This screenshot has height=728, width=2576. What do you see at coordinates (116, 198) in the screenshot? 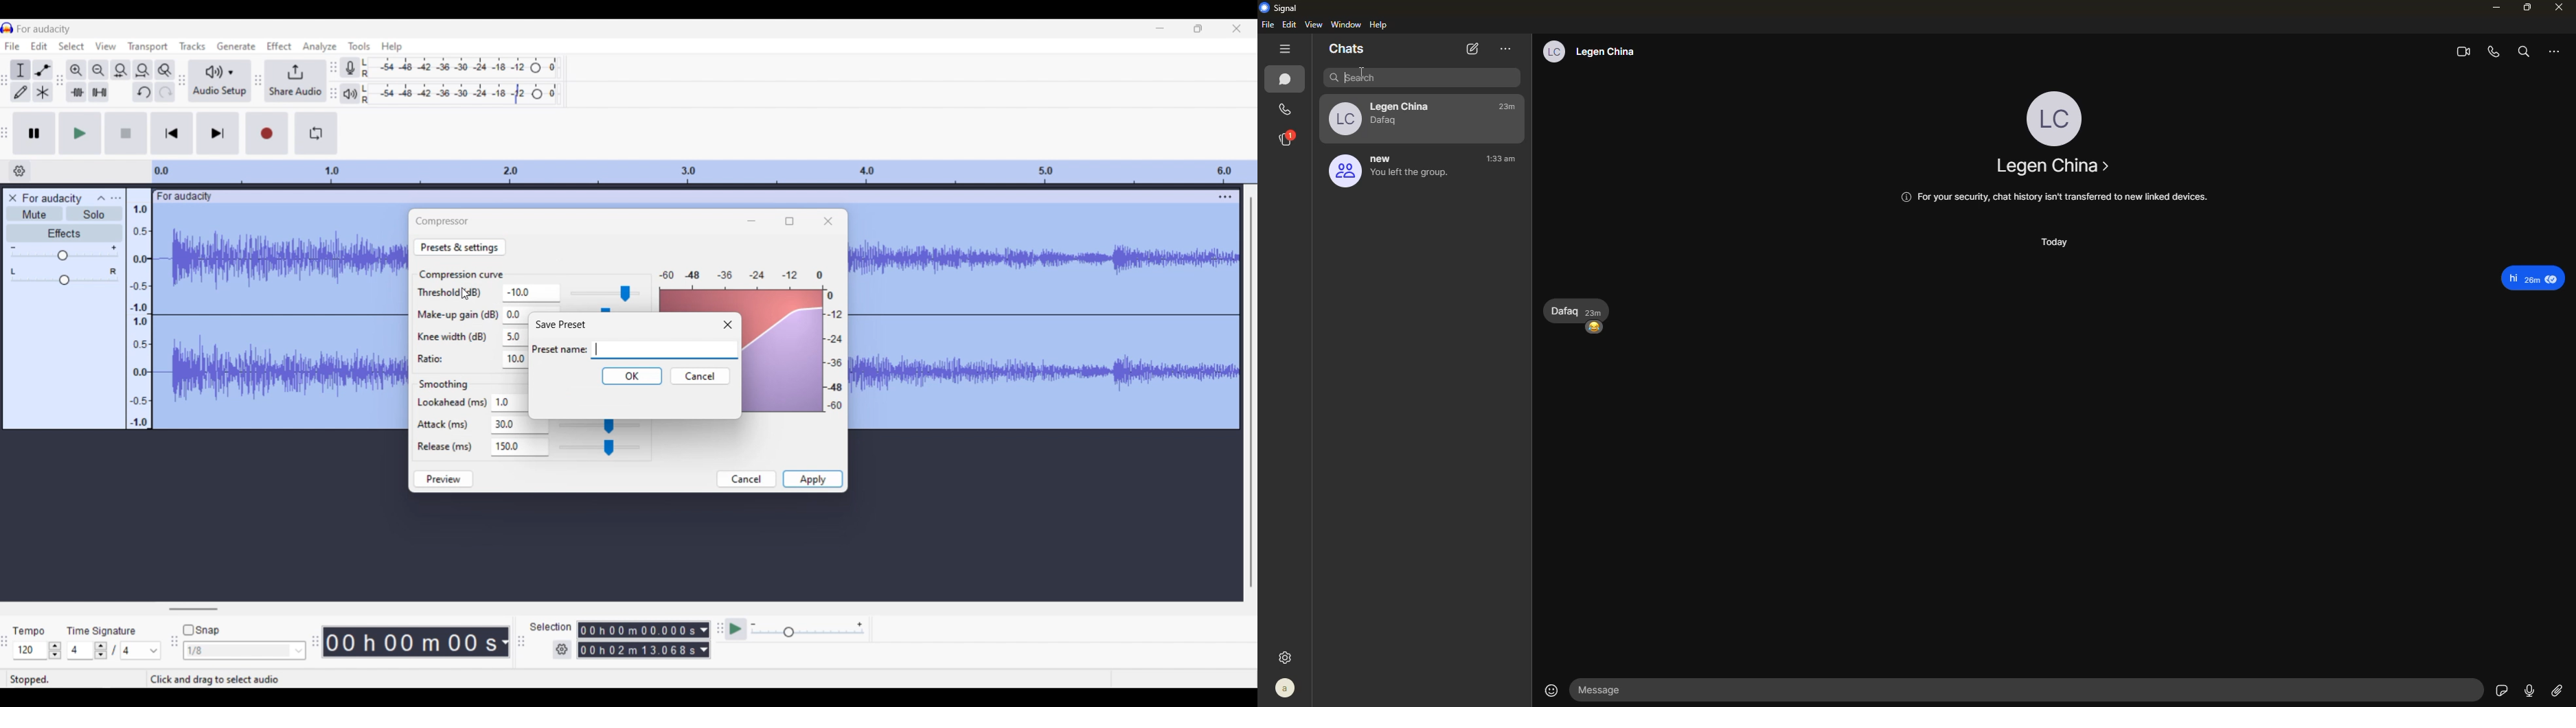
I see `Open menu` at bounding box center [116, 198].